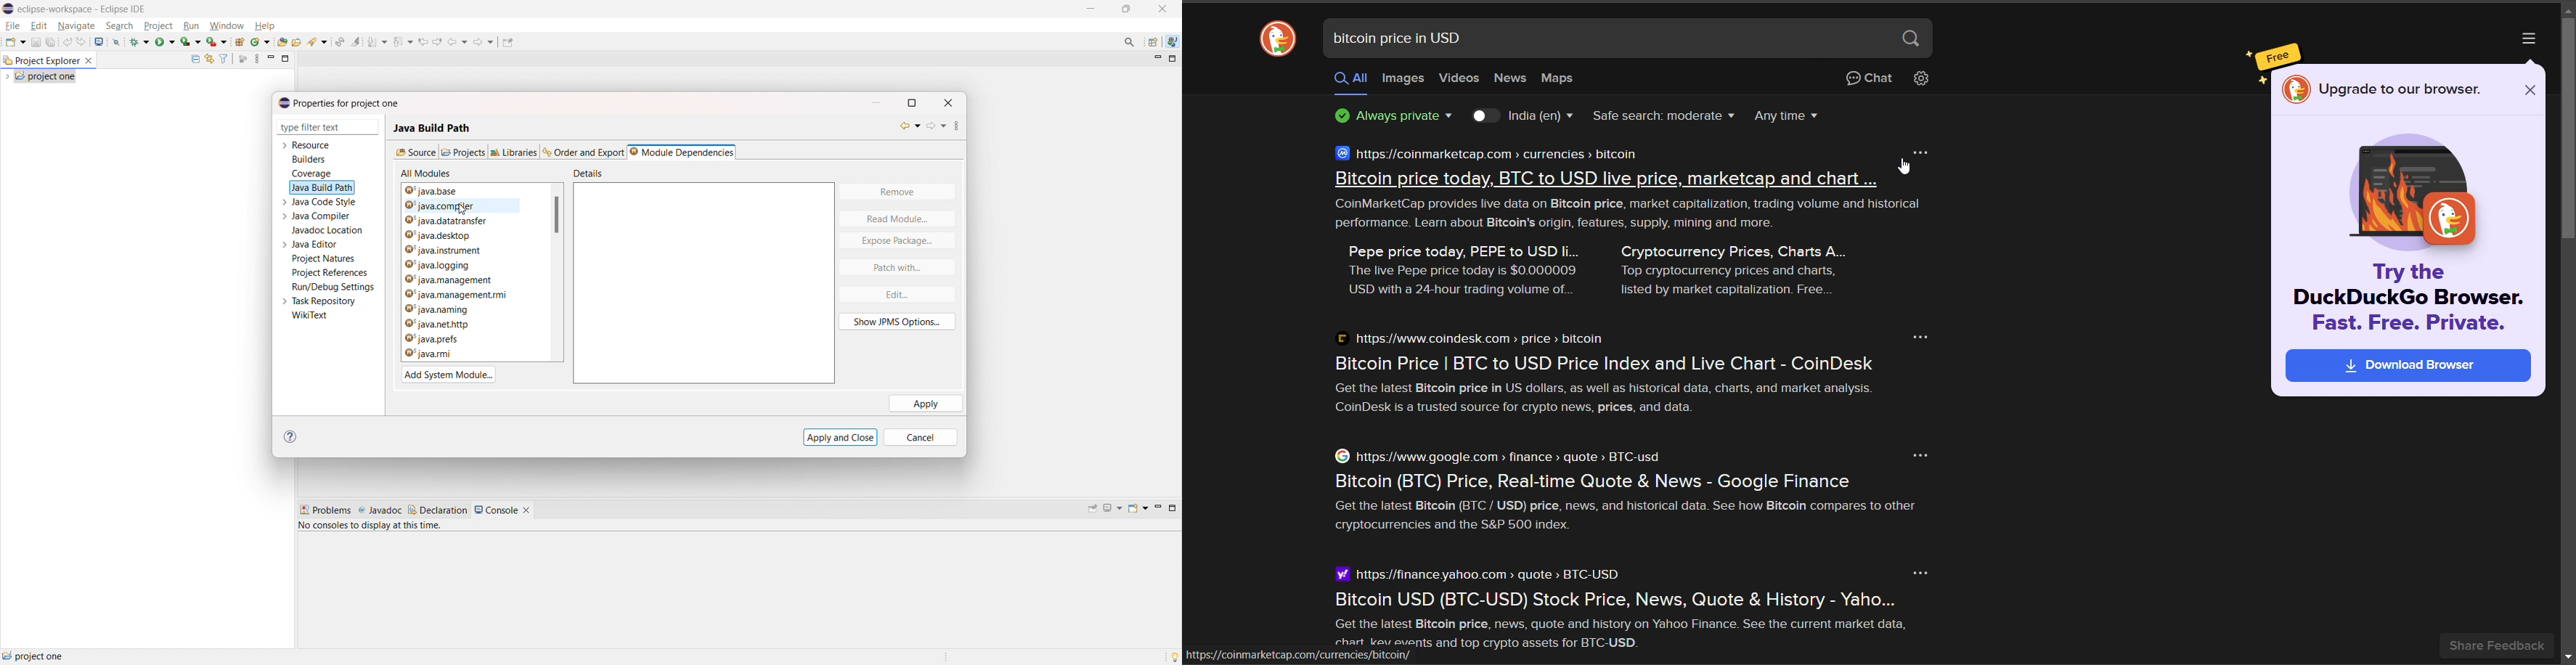  What do you see at coordinates (926, 403) in the screenshot?
I see `apply` at bounding box center [926, 403].